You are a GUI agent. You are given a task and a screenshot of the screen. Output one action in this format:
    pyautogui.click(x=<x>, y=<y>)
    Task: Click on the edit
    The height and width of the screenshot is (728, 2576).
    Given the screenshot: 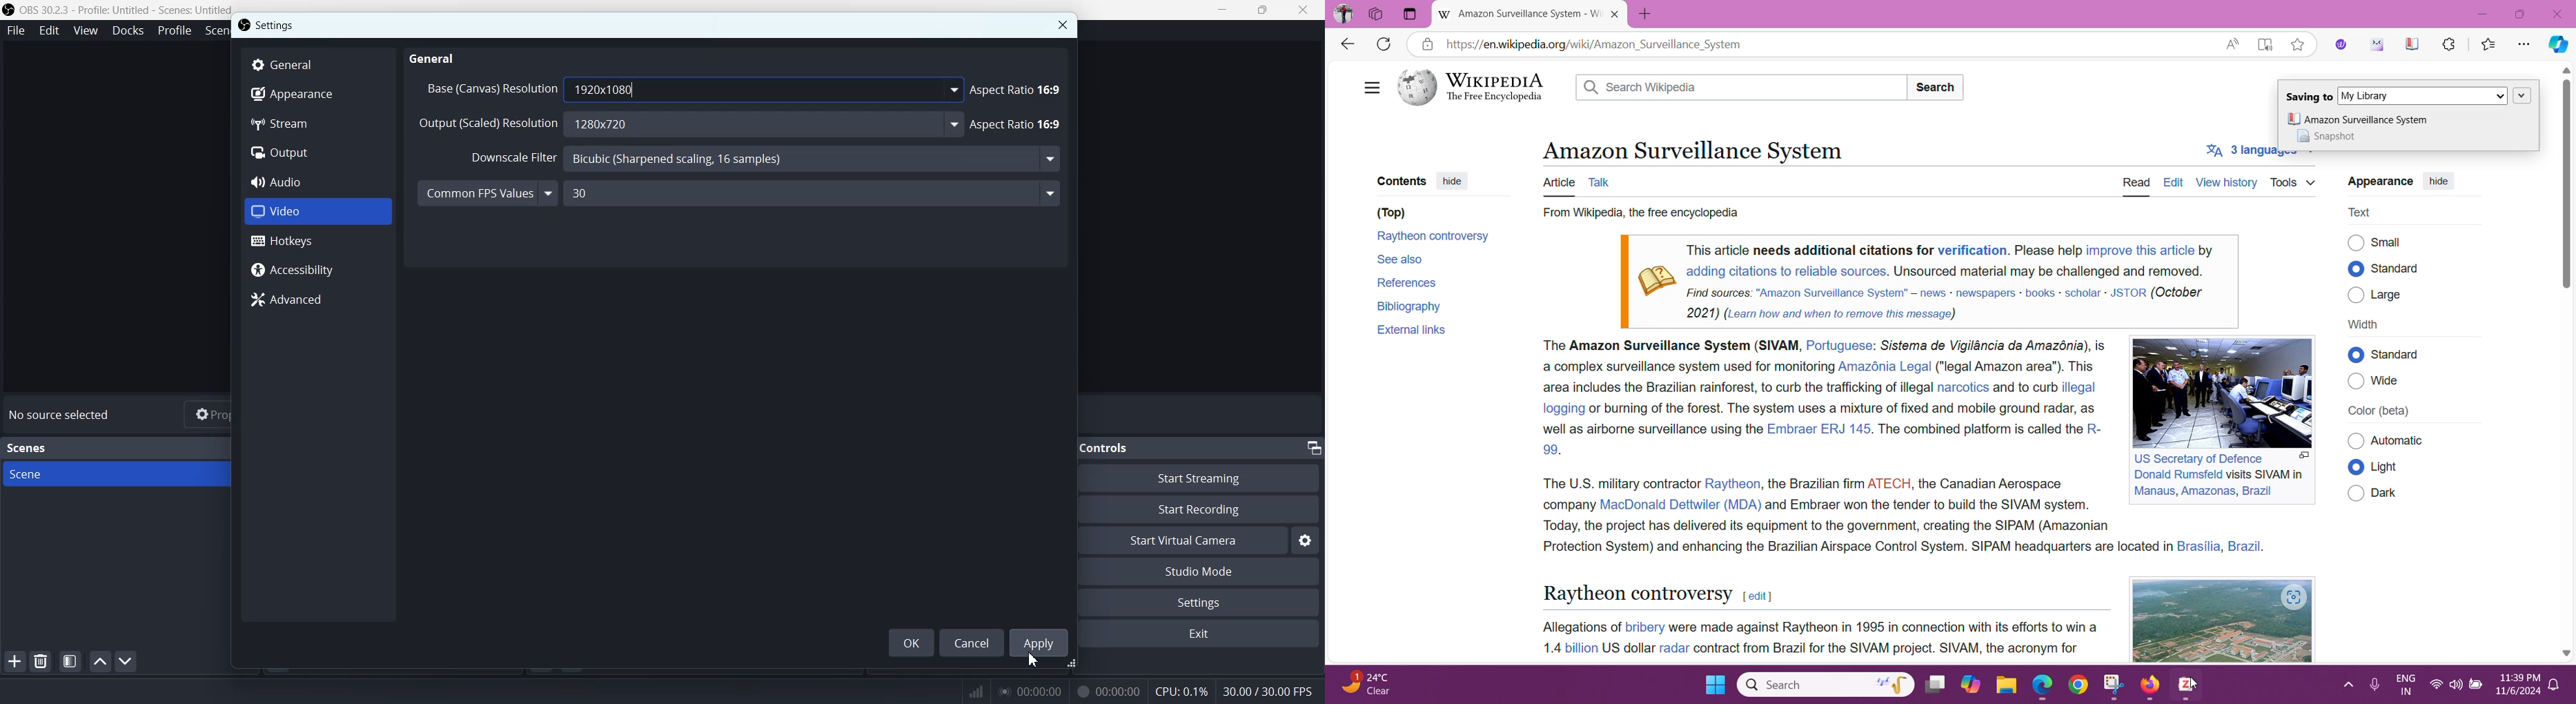 What is the action you would take?
    pyautogui.click(x=1757, y=596)
    